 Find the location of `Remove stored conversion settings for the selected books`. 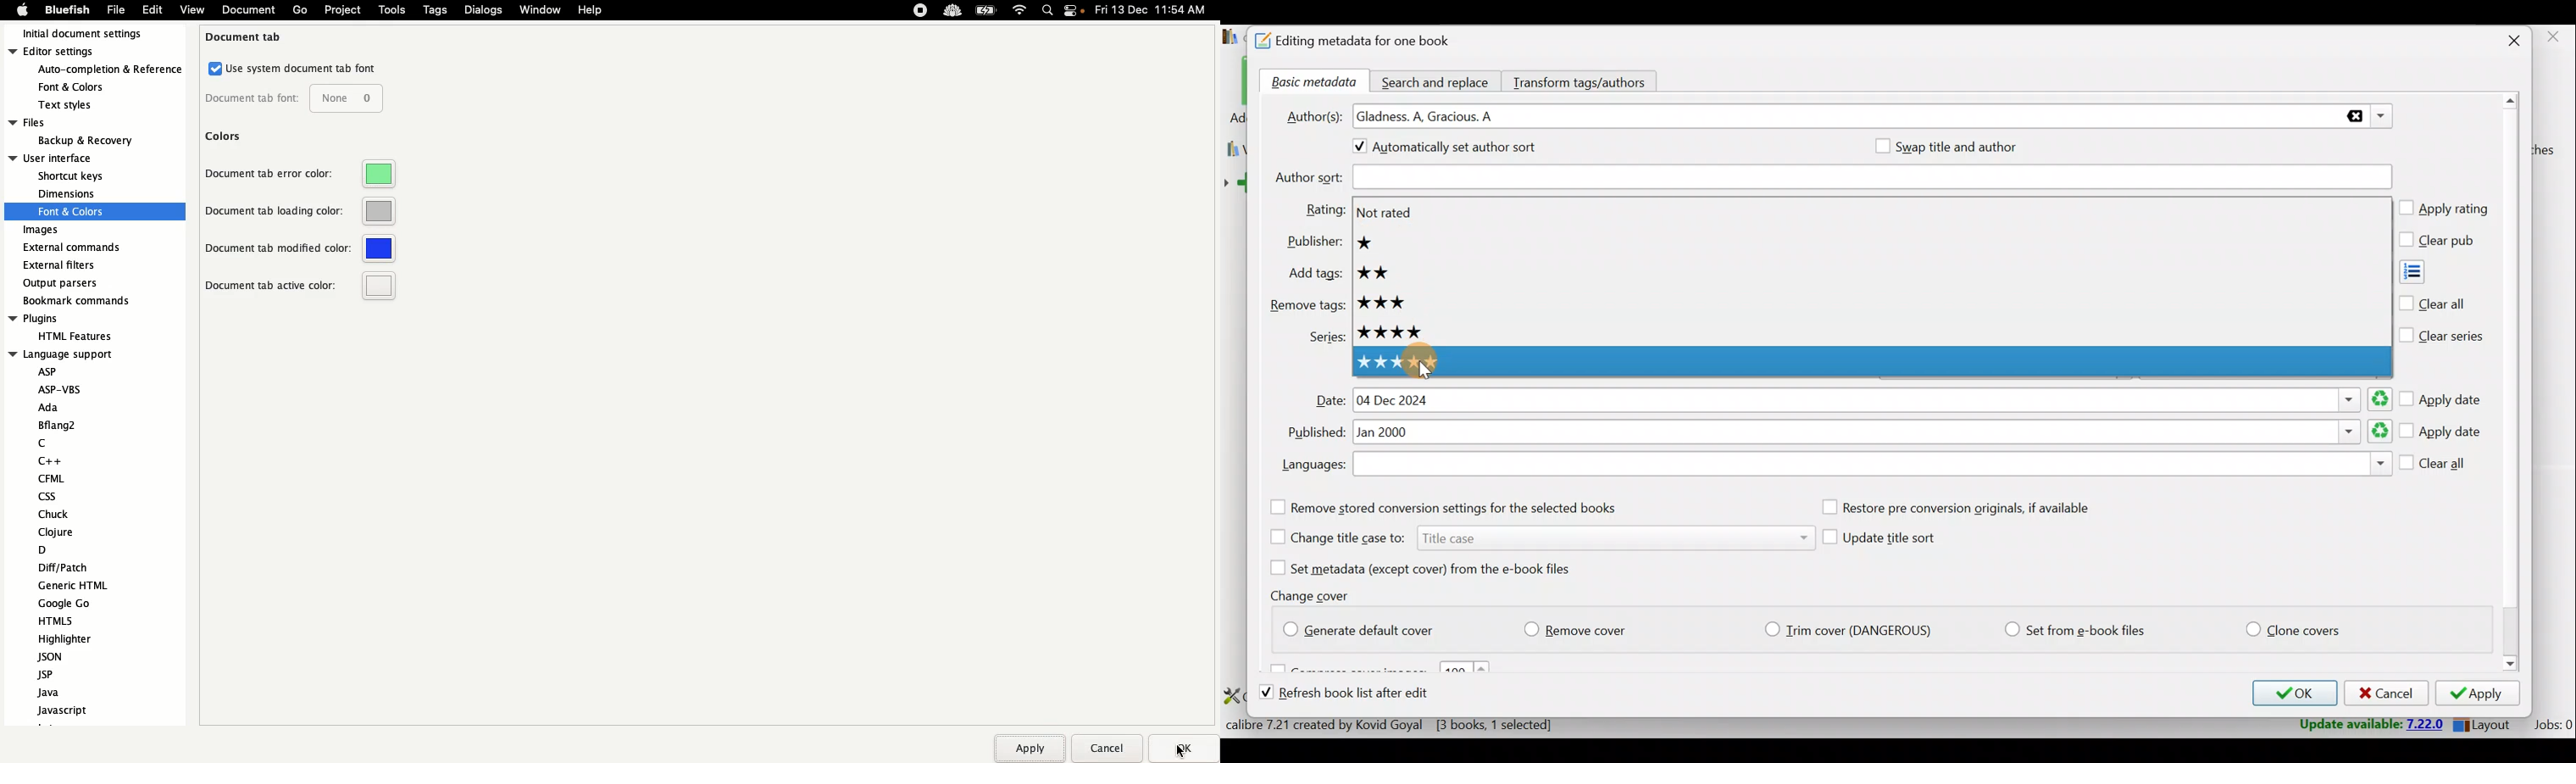

Remove stored conversion settings for the selected books is located at coordinates (1462, 507).